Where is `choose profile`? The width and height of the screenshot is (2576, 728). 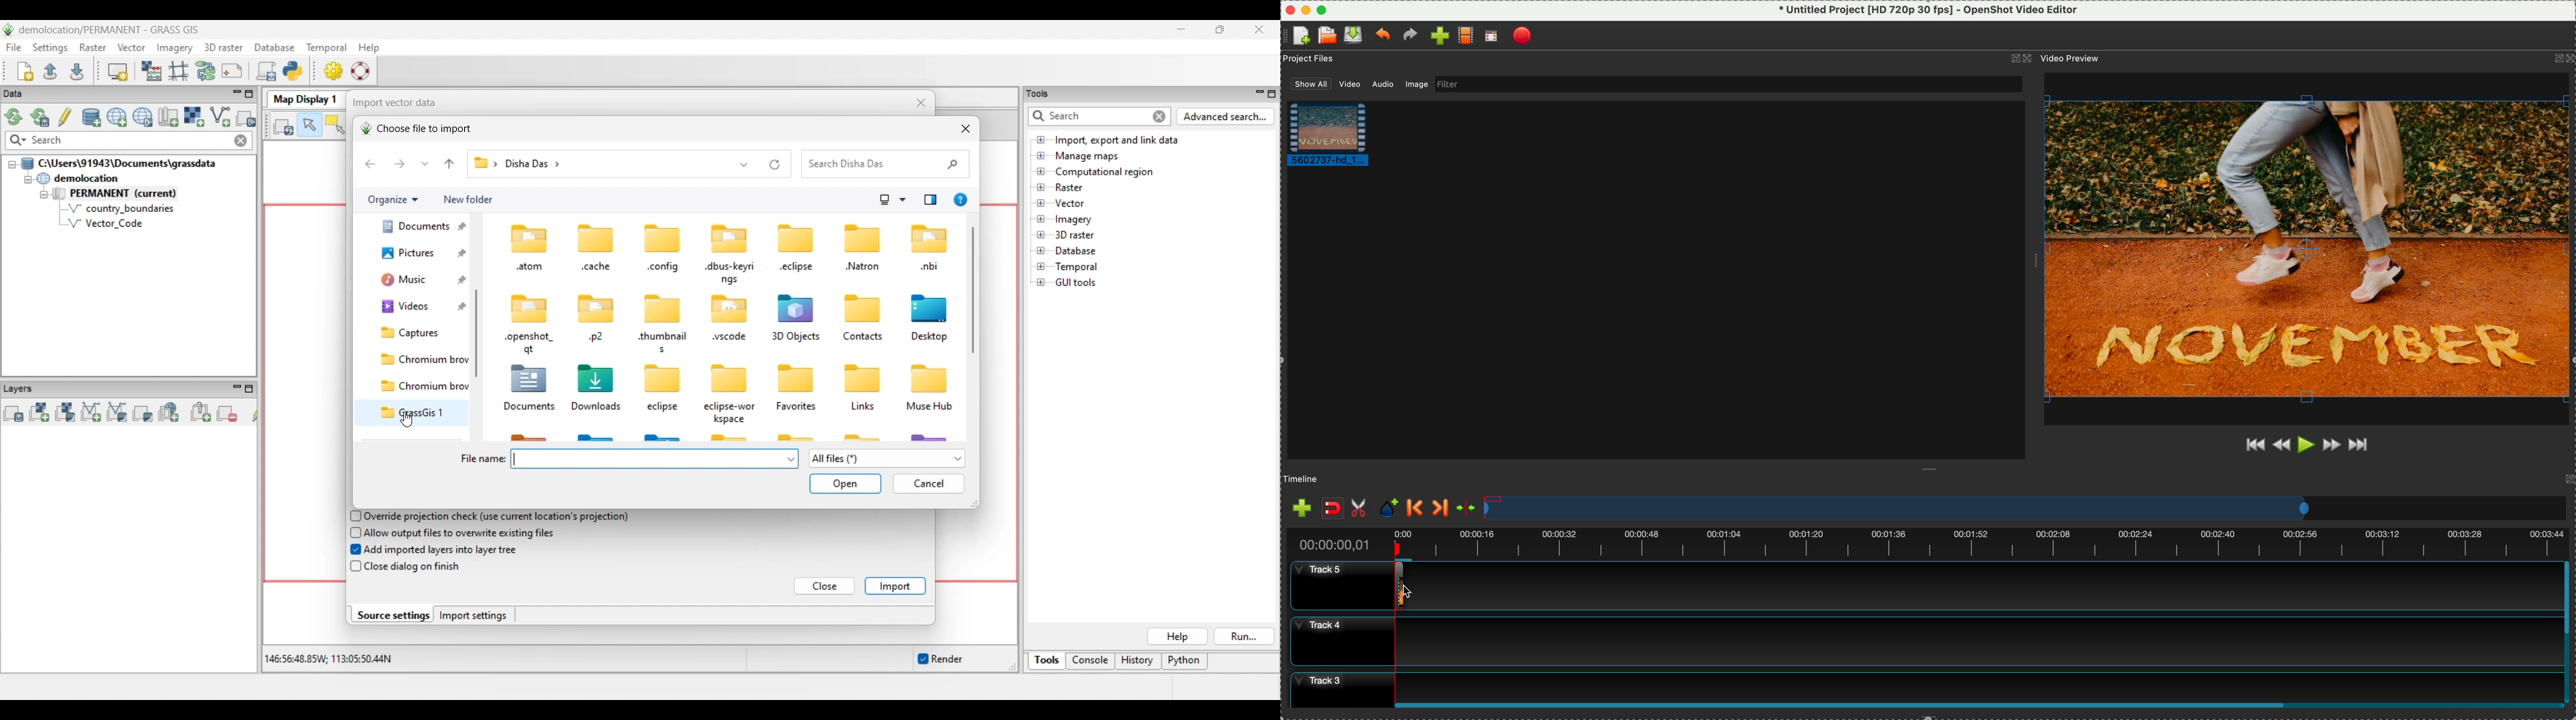 choose profile is located at coordinates (1466, 36).